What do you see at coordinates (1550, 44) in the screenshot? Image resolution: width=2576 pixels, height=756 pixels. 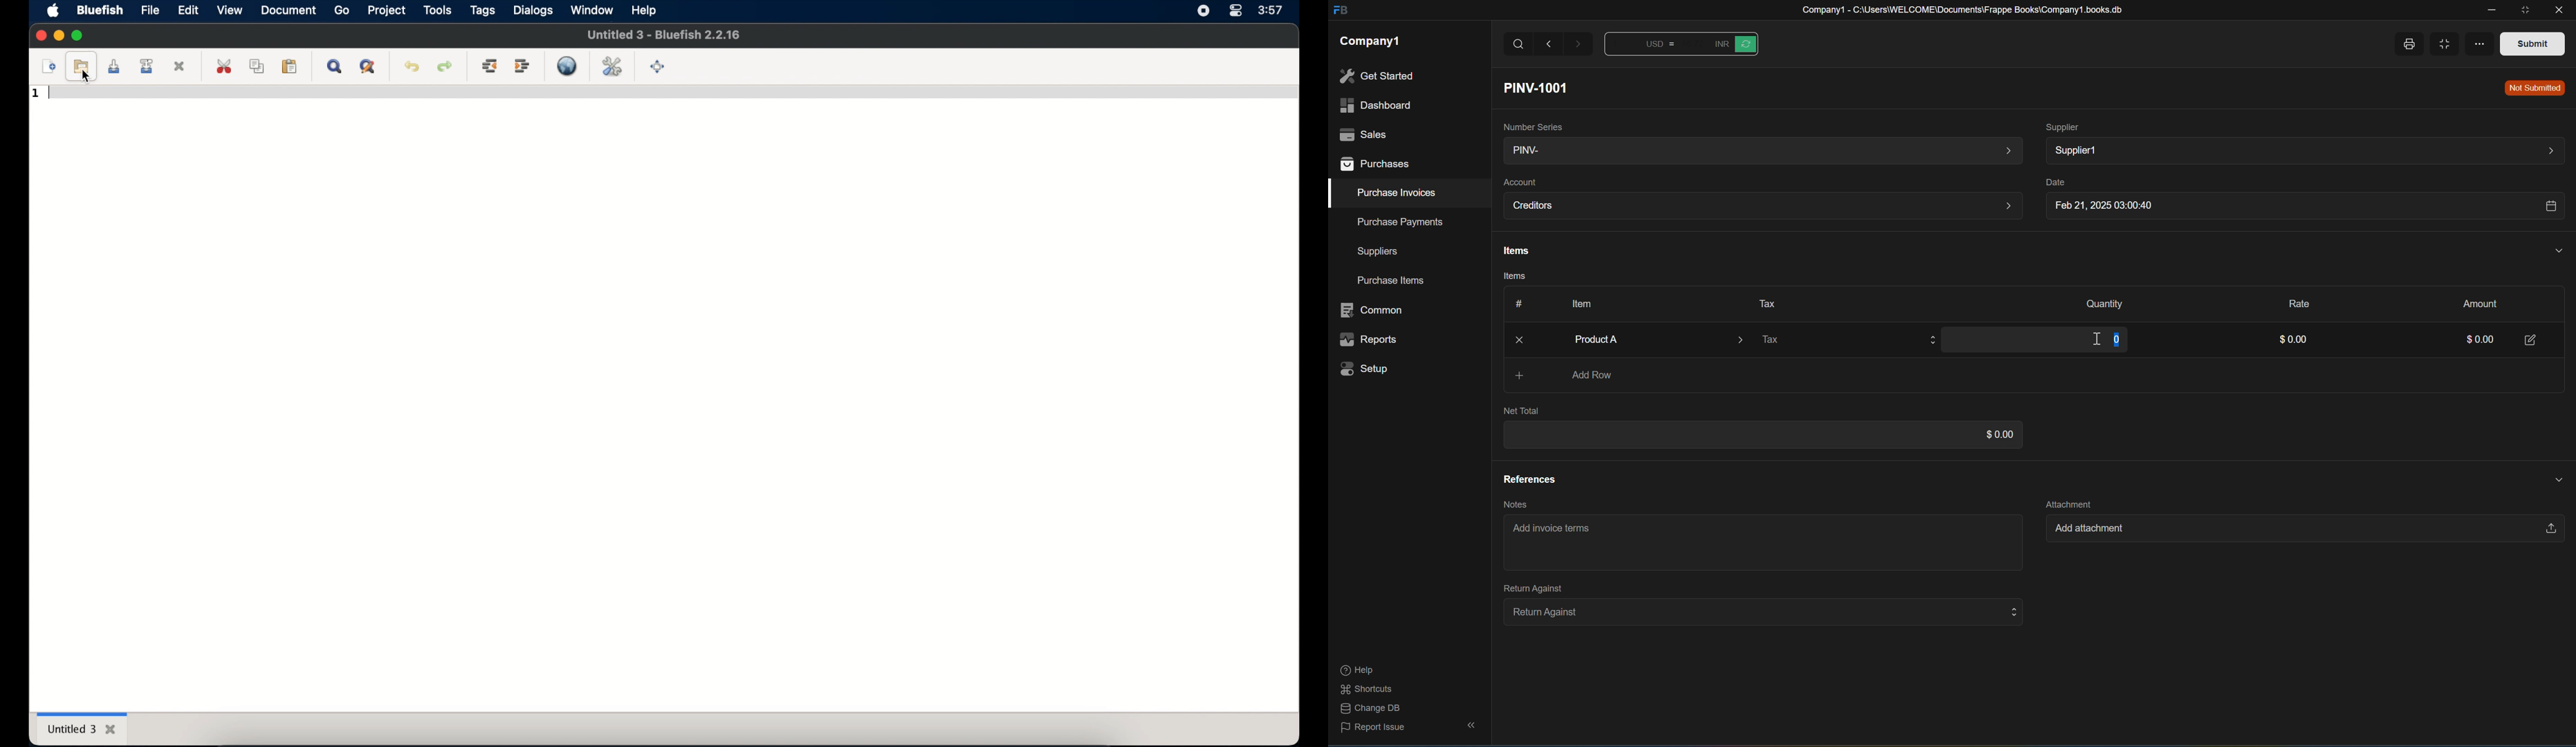 I see `Back` at bounding box center [1550, 44].